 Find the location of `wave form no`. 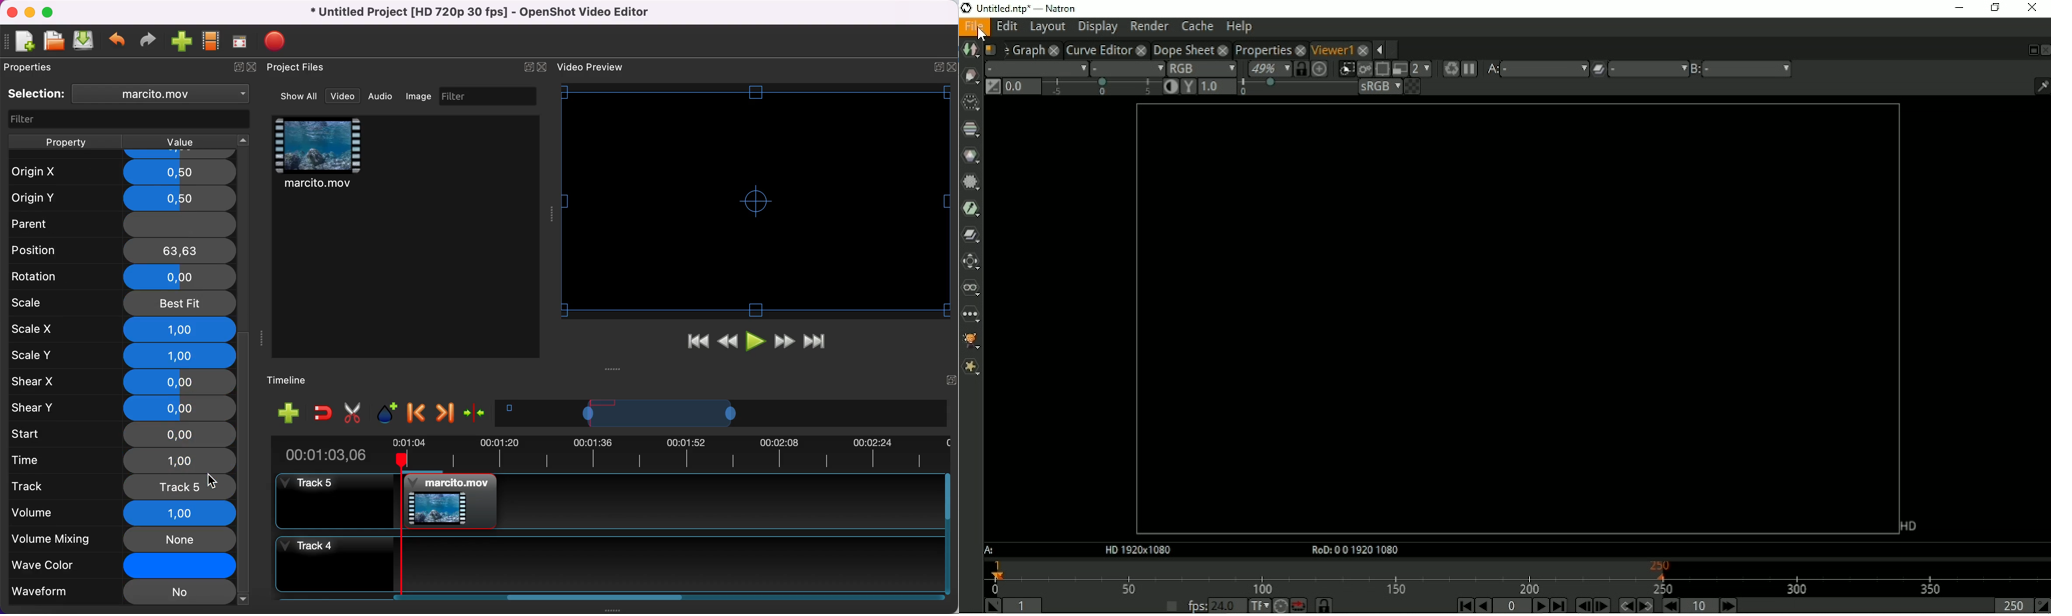

wave form no is located at coordinates (122, 593).